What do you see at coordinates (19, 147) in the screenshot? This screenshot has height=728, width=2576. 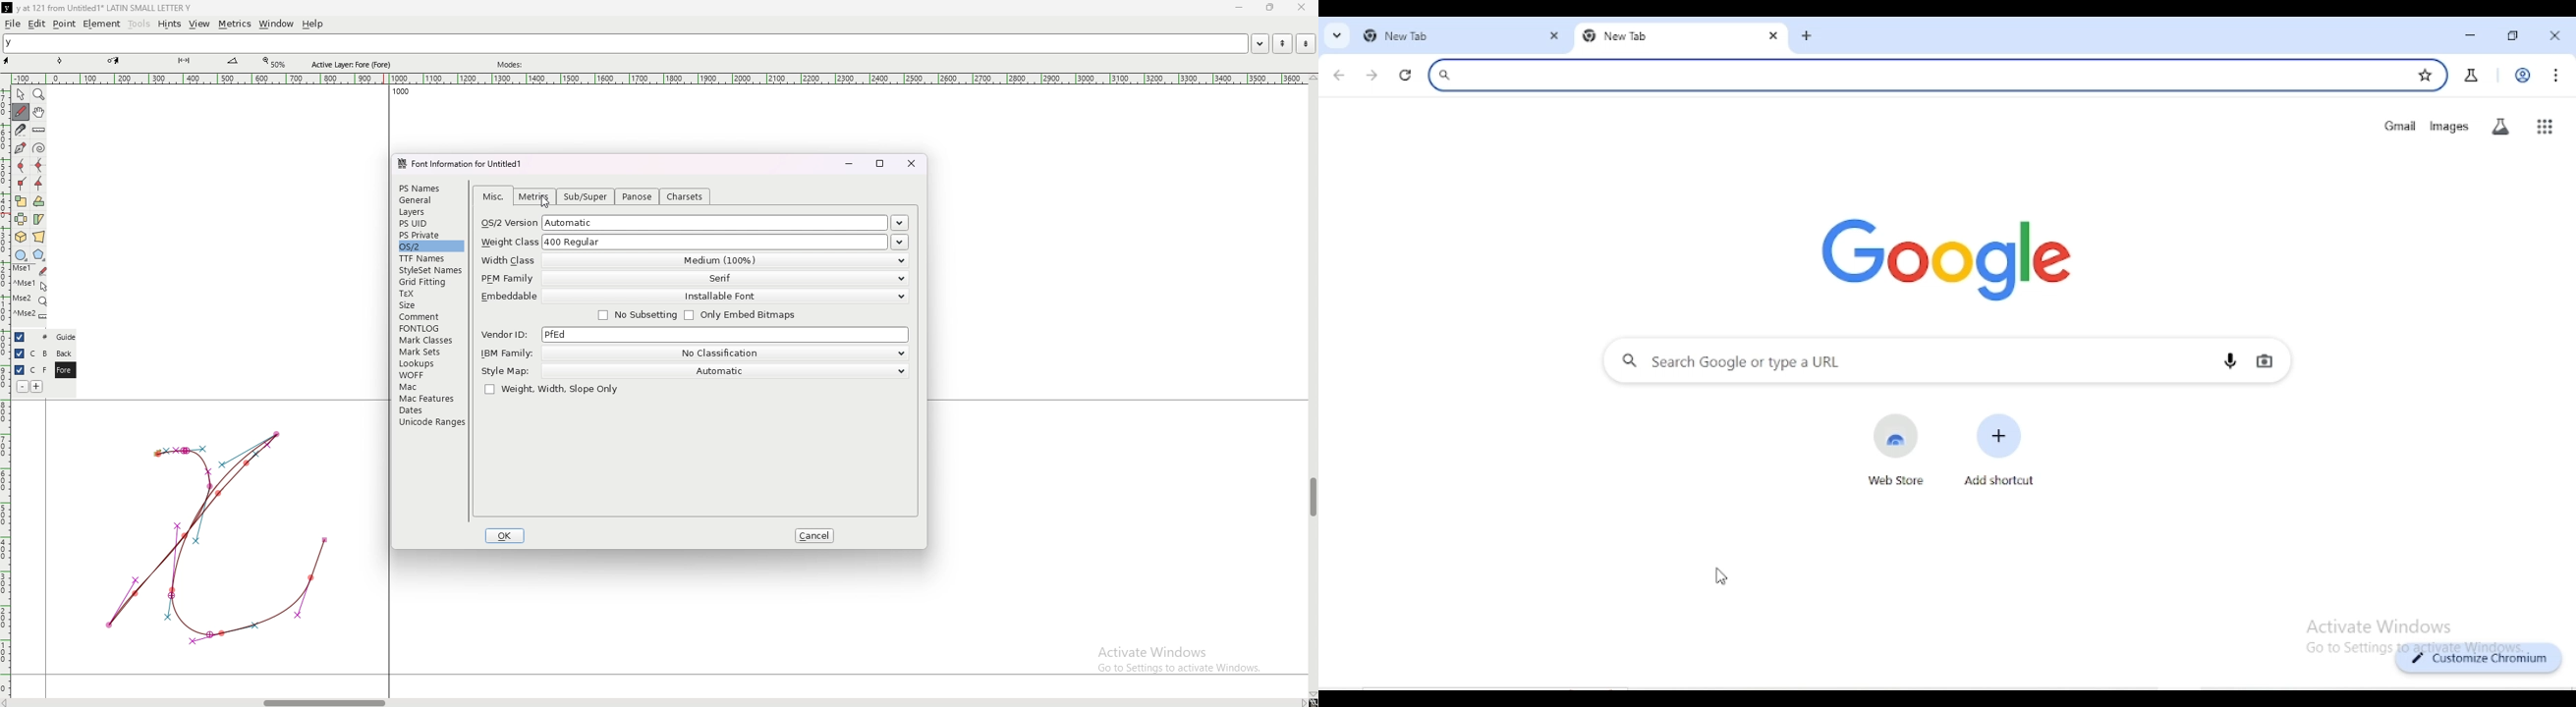 I see `add a point, then drag out its control points` at bounding box center [19, 147].